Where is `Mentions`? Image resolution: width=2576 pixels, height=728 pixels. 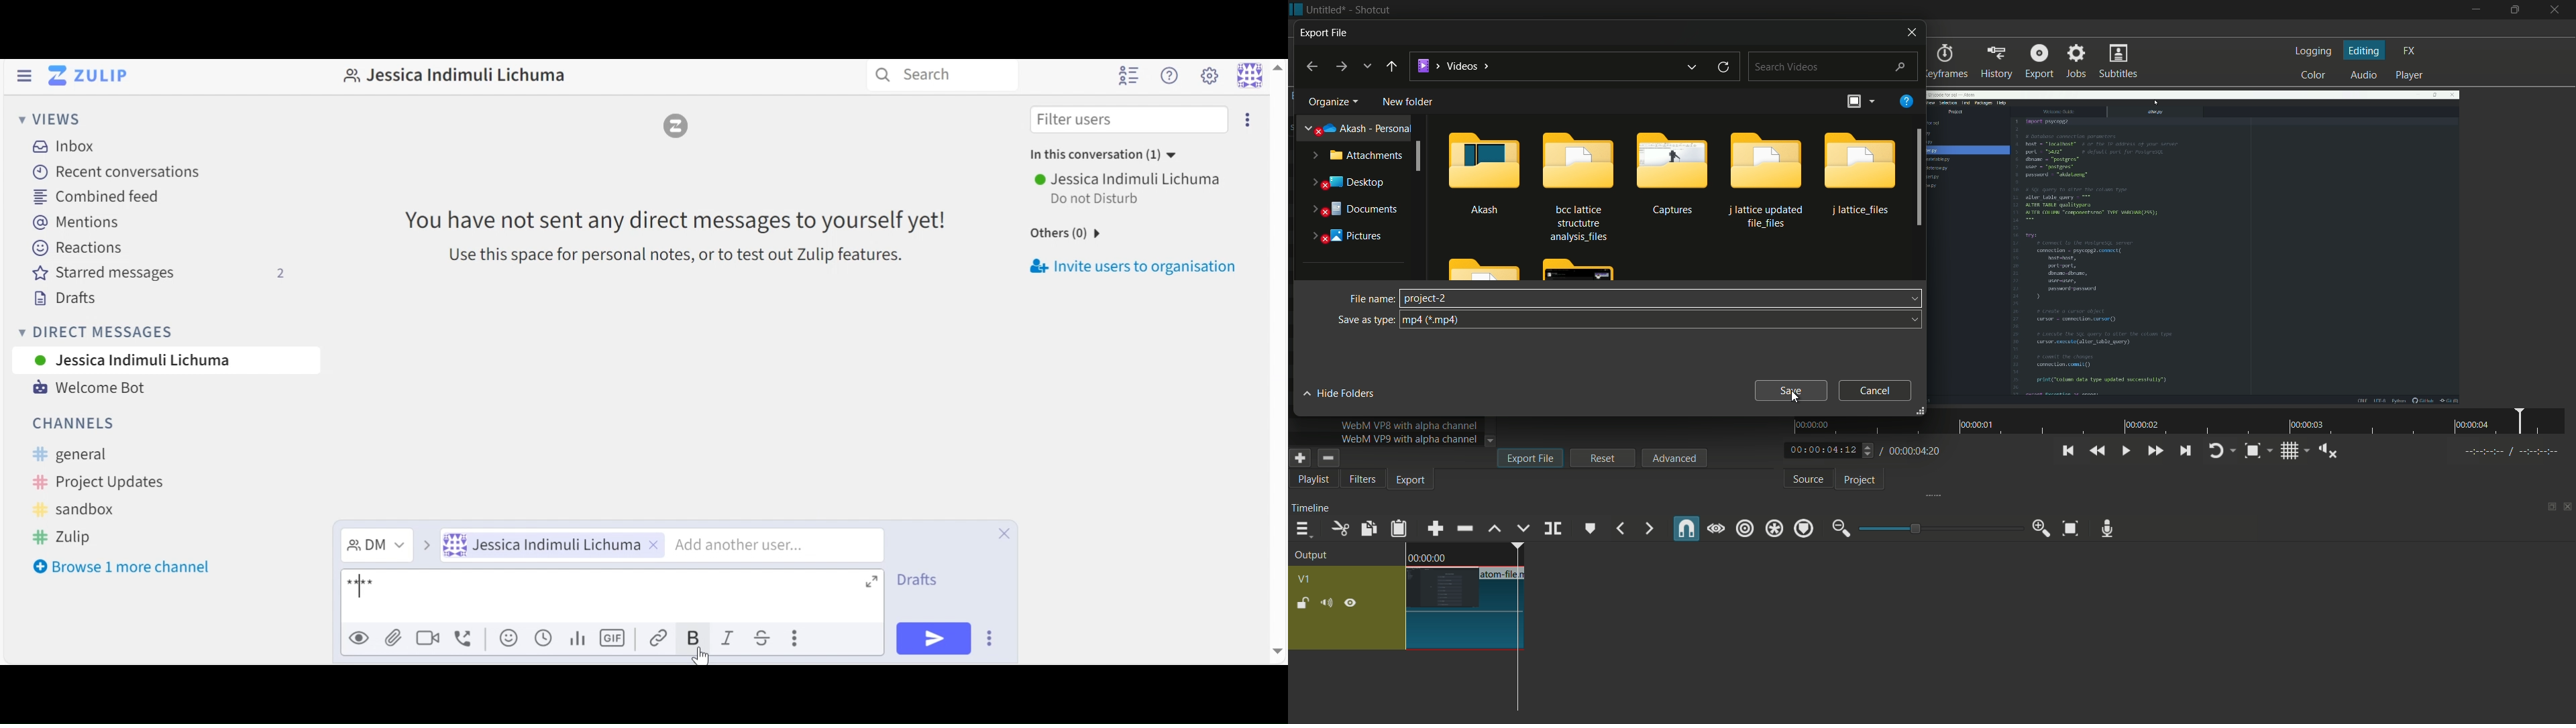
Mentions is located at coordinates (76, 223).